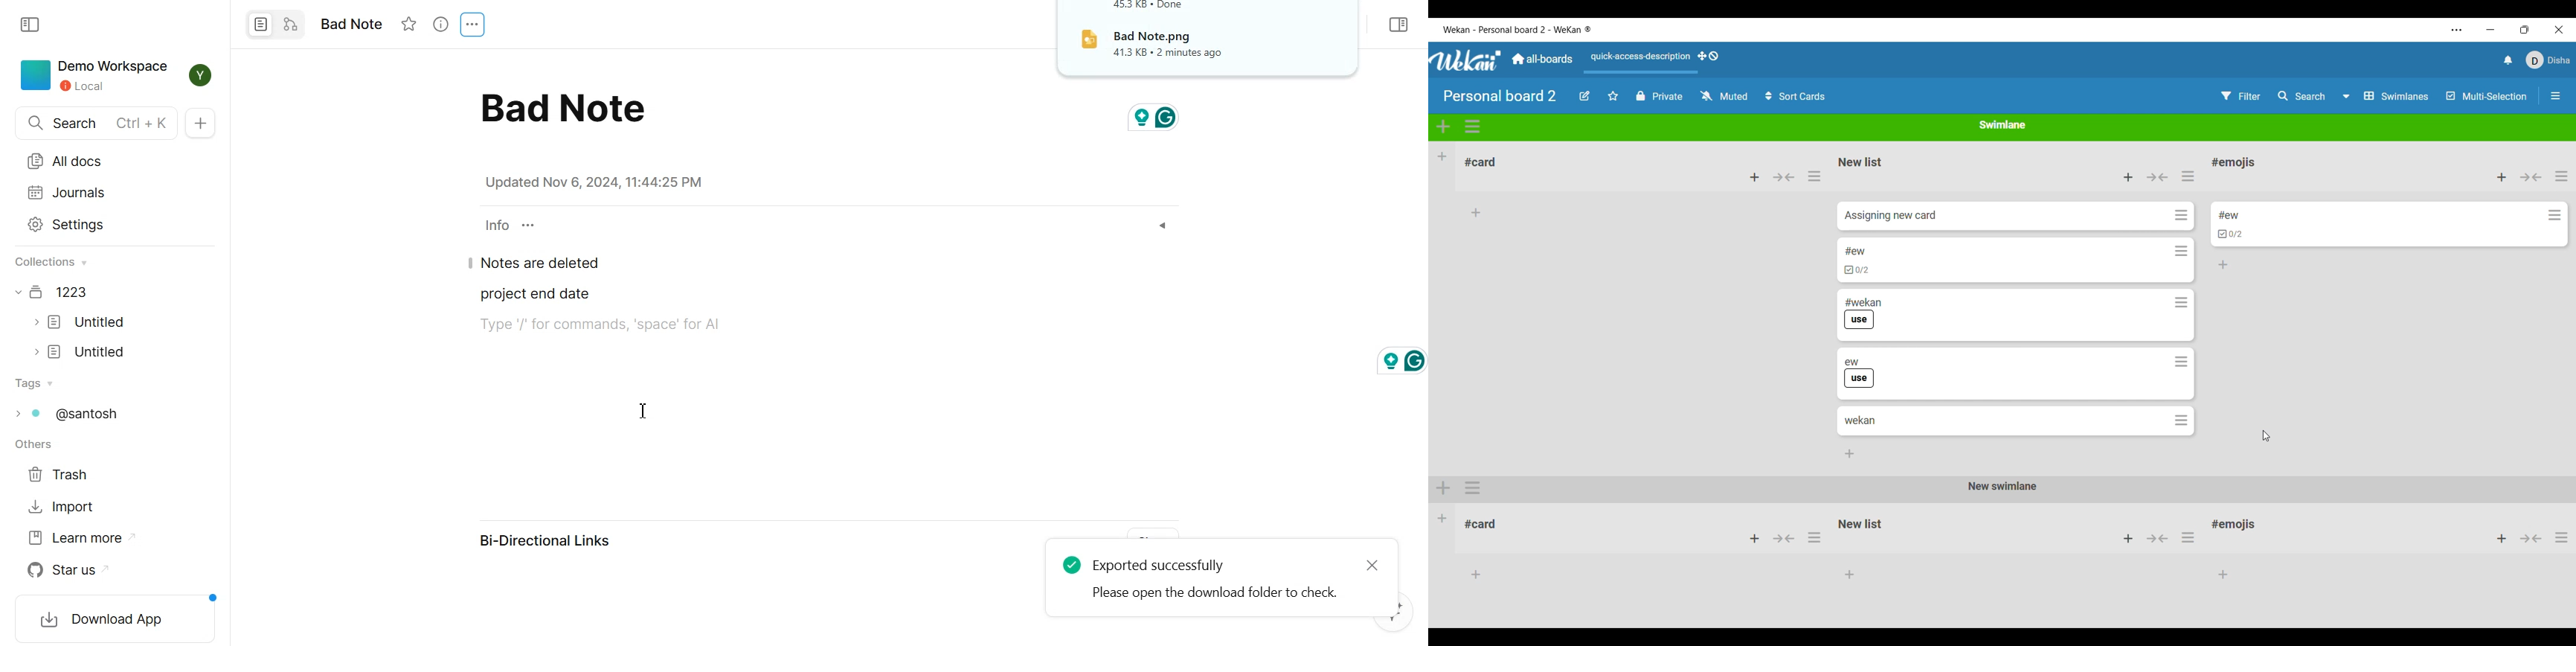 The image size is (2576, 672). Describe the element at coordinates (610, 326) in the screenshot. I see `text` at that location.